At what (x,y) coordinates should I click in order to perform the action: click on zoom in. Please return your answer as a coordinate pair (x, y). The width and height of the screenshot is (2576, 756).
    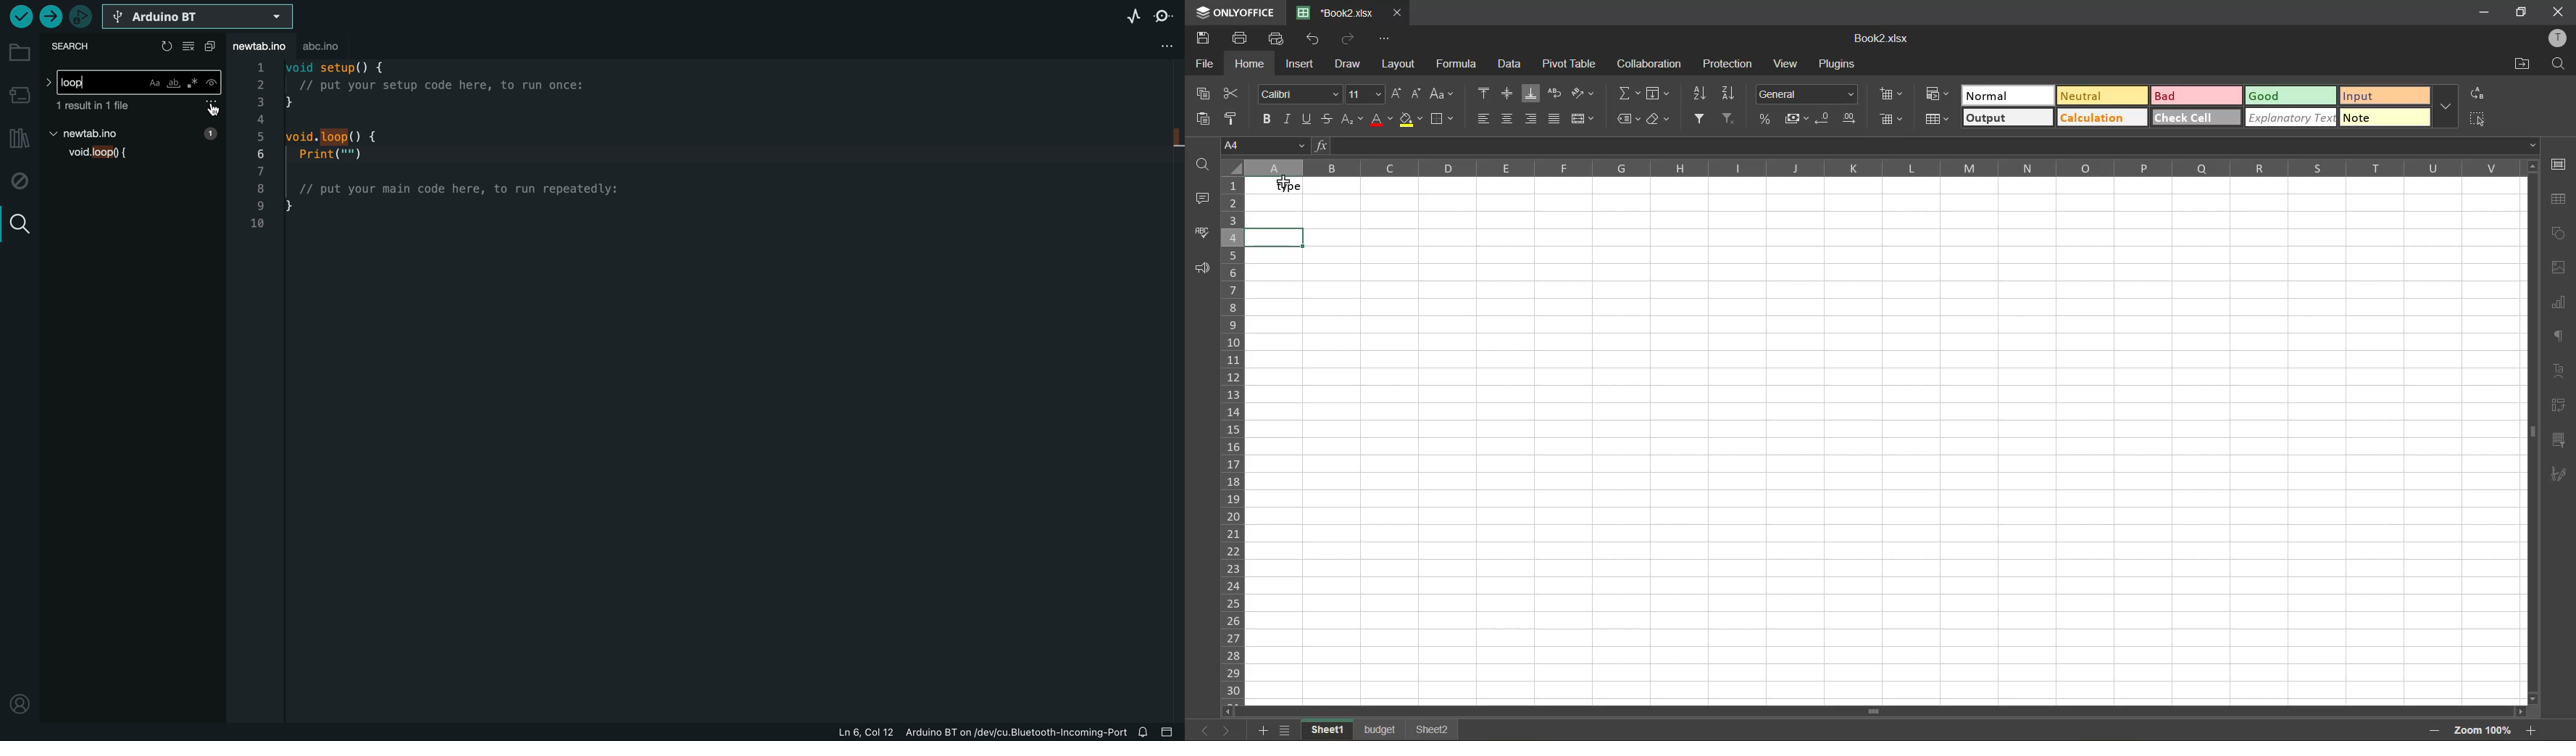
    Looking at the image, I should click on (2532, 732).